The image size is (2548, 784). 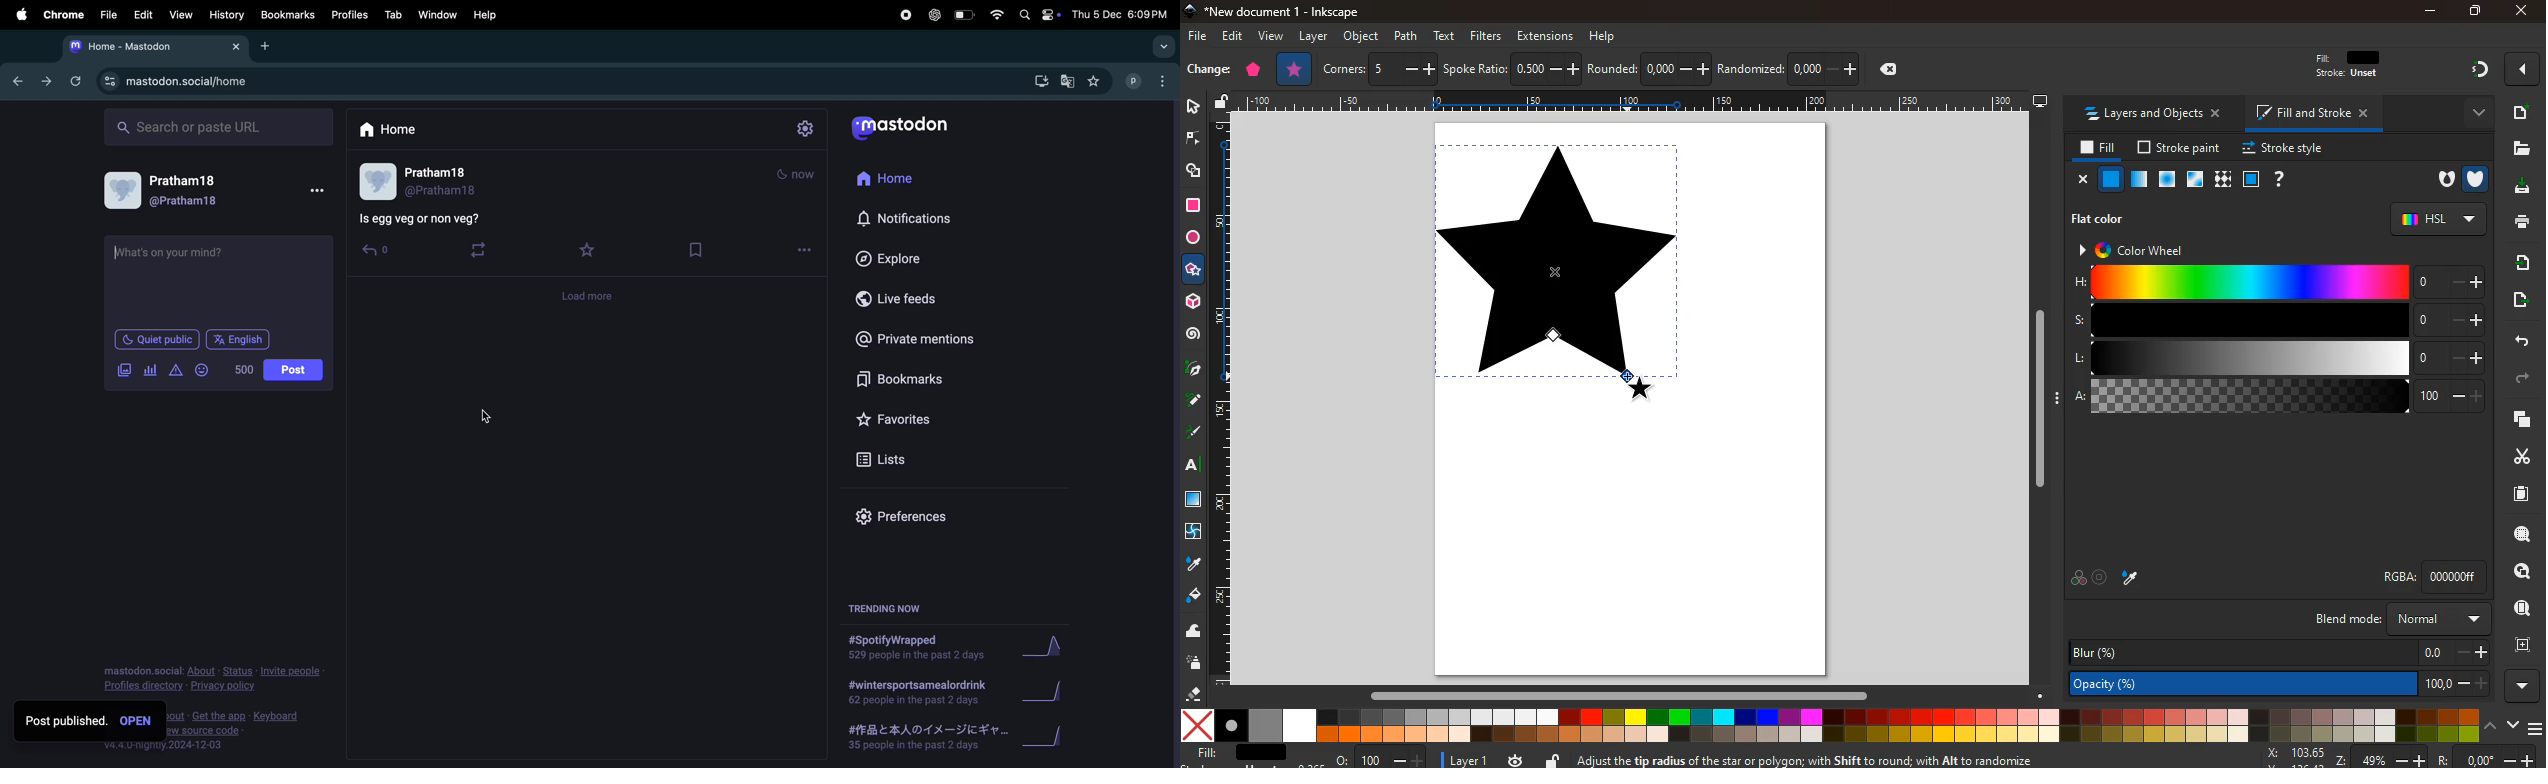 I want to click on square, so click(x=1193, y=501).